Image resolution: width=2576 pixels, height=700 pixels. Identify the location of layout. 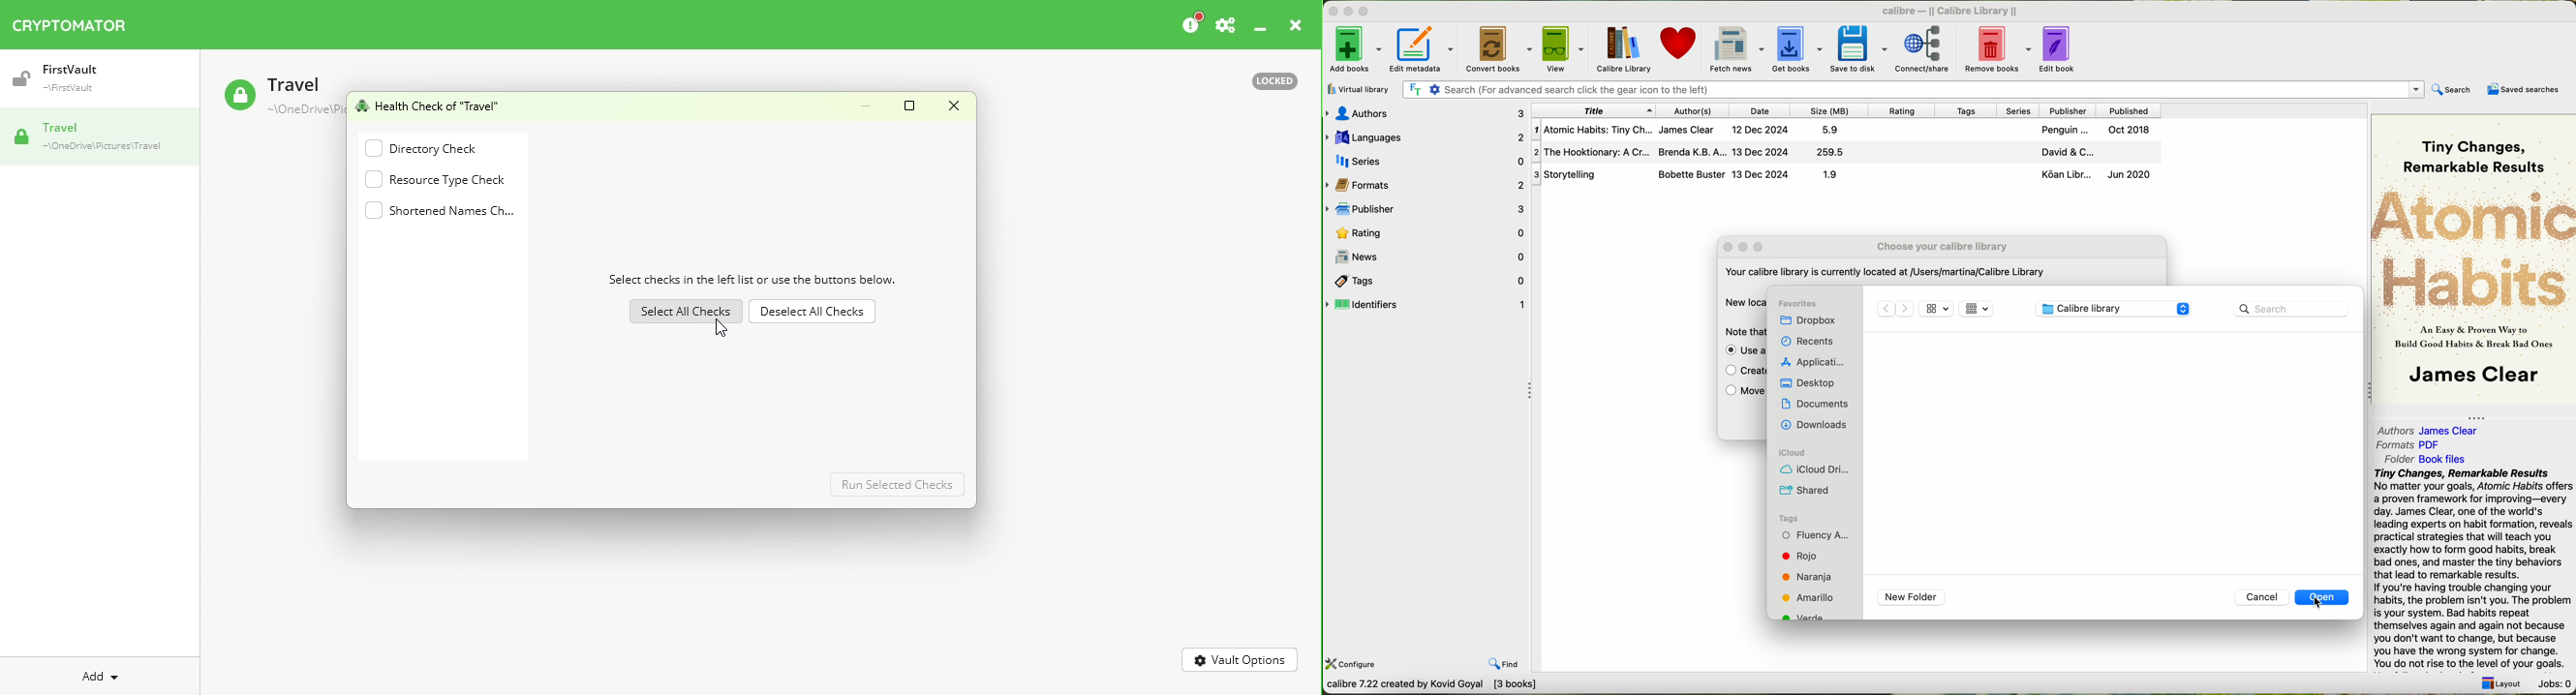
(2504, 685).